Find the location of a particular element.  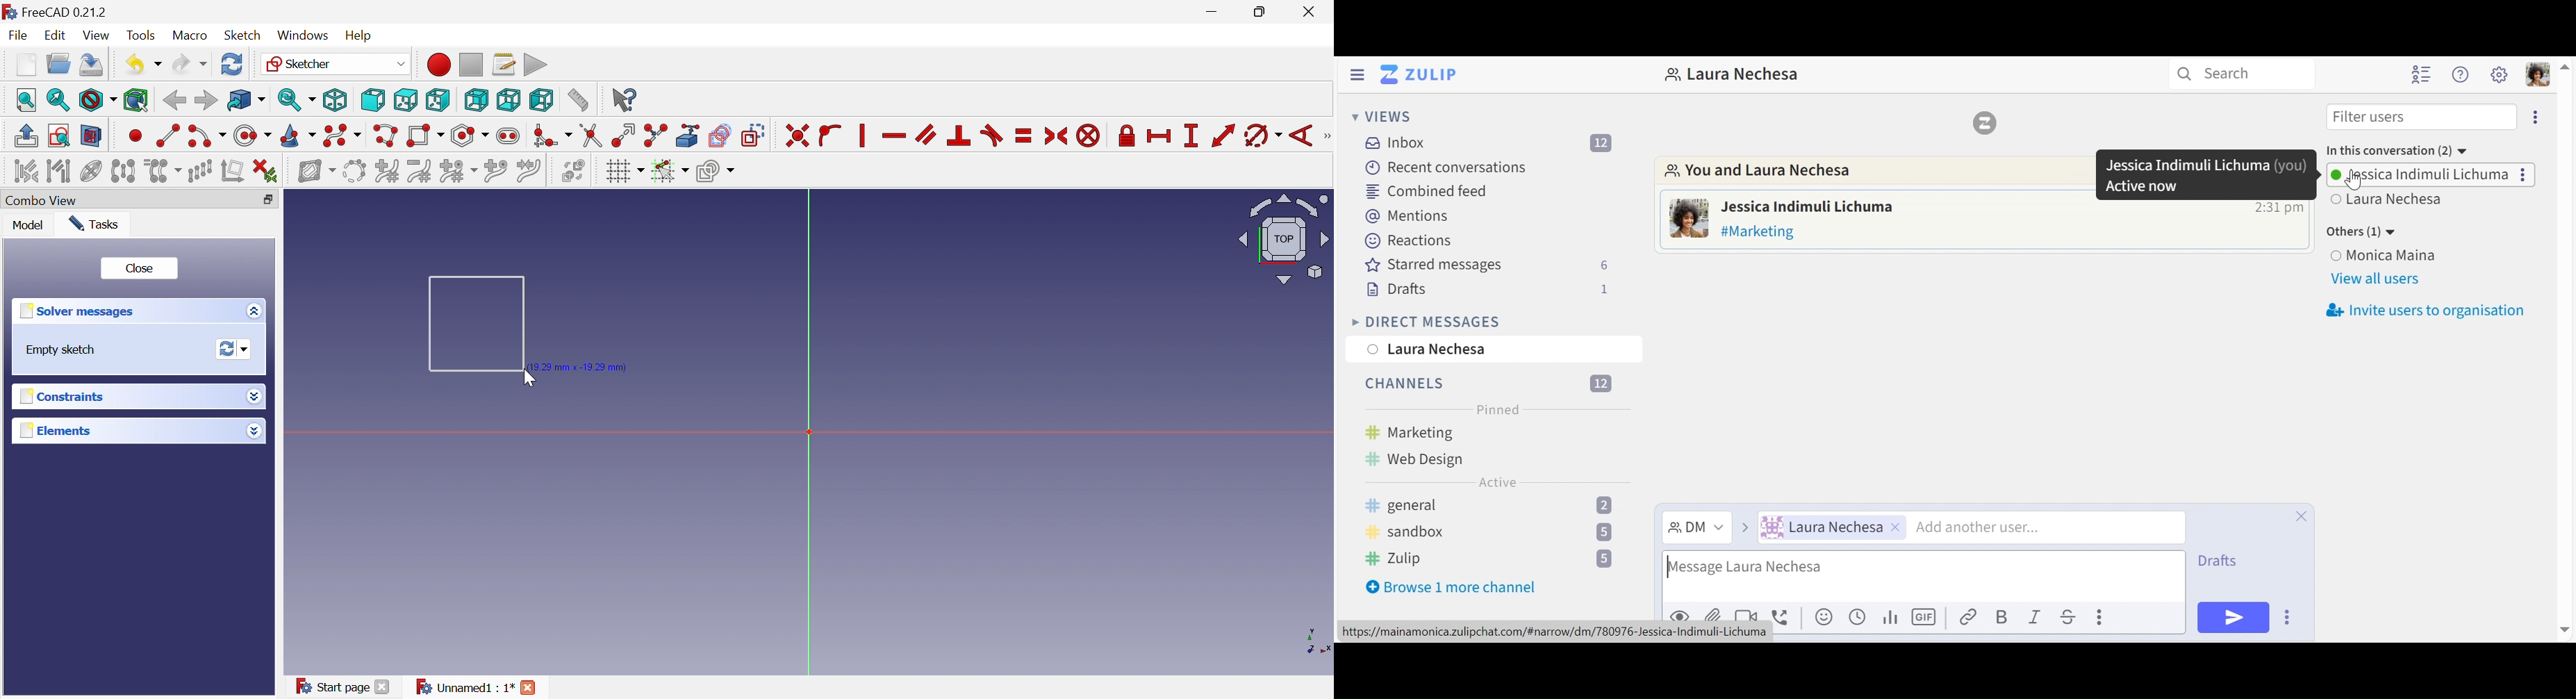

in this conversation (2) is located at coordinates (2398, 150).